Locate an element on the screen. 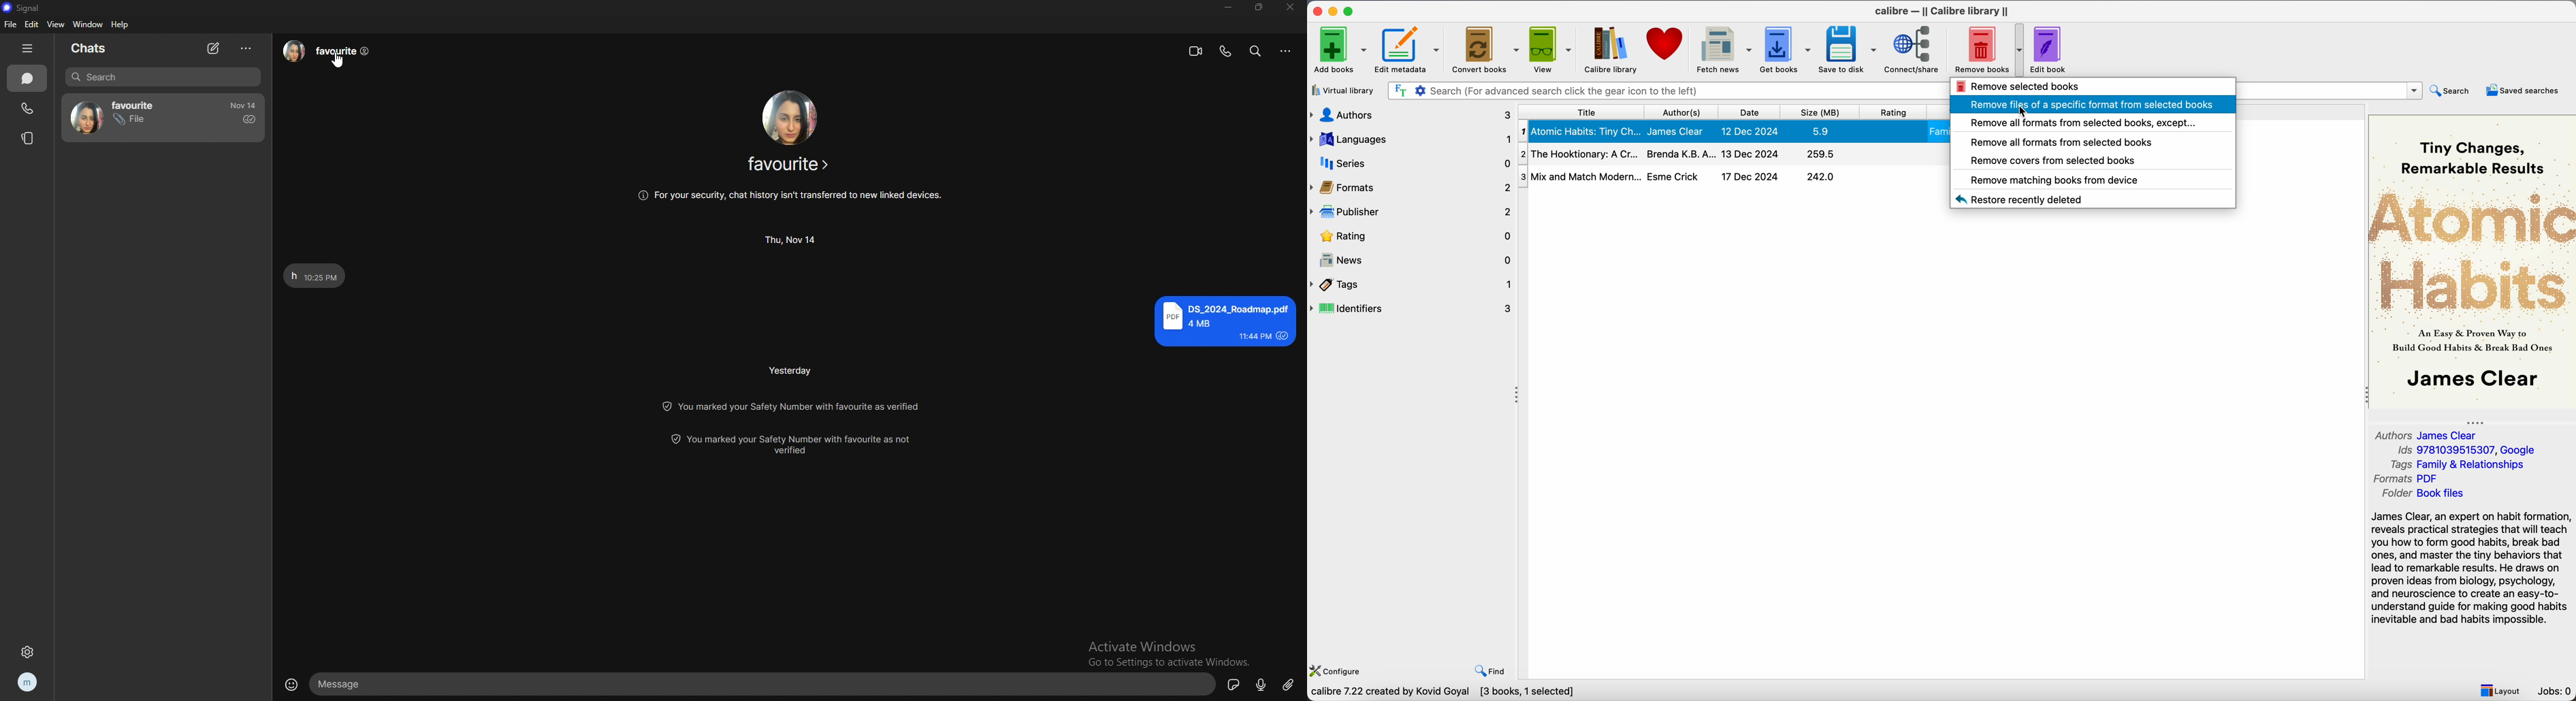 The image size is (2576, 728). options is located at coordinates (1286, 50).